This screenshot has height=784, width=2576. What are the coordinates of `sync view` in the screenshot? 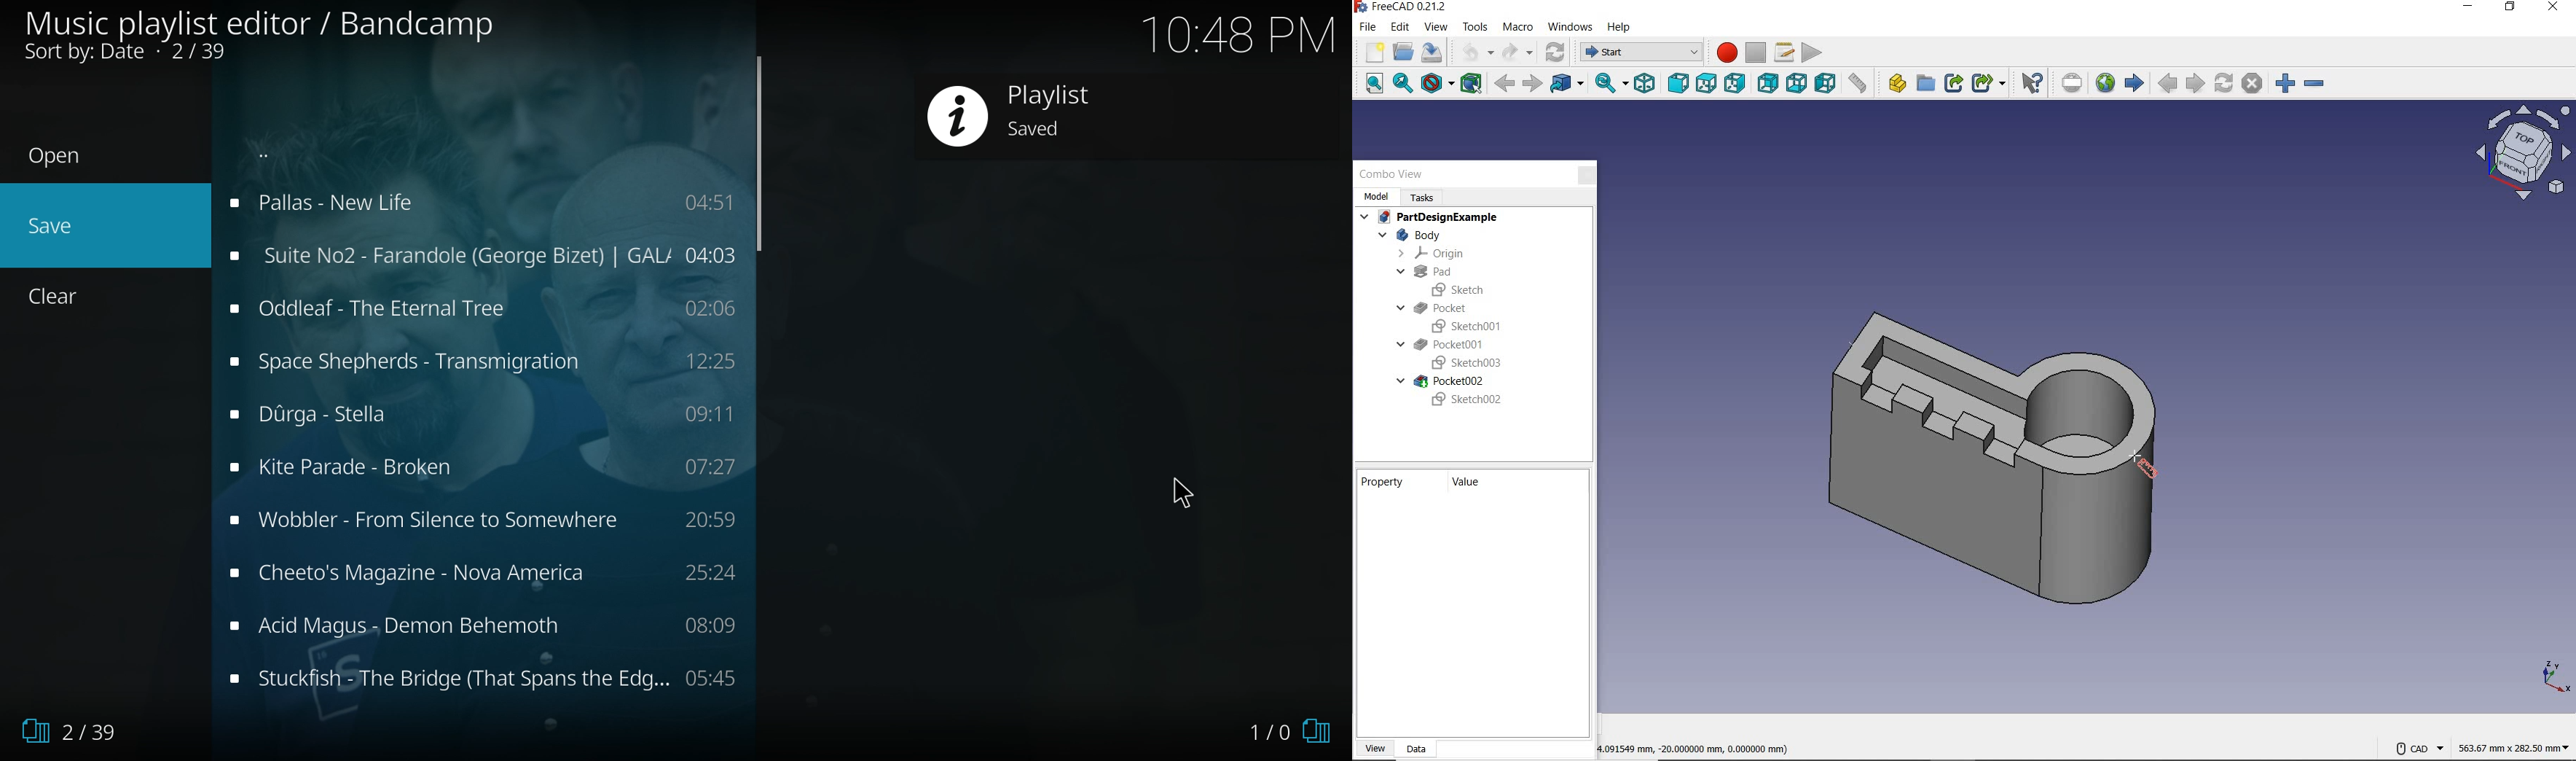 It's located at (1609, 84).